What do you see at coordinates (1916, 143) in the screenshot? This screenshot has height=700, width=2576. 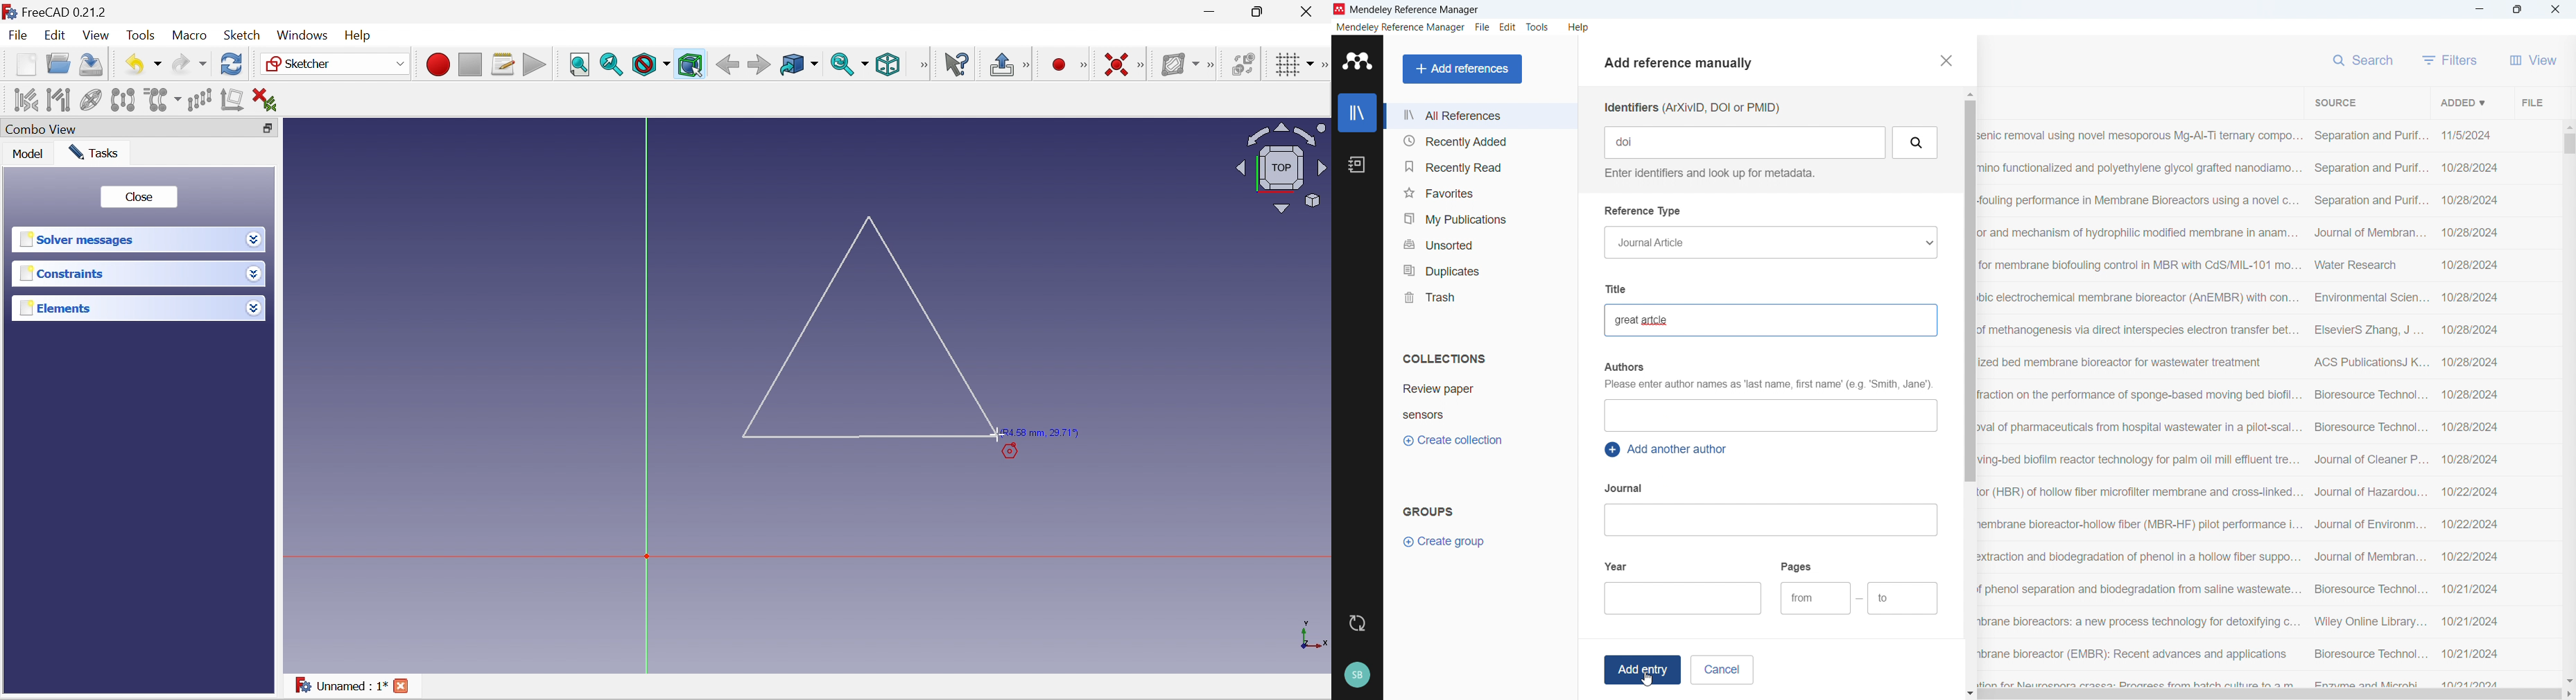 I see `Search by Identifiers ` at bounding box center [1916, 143].